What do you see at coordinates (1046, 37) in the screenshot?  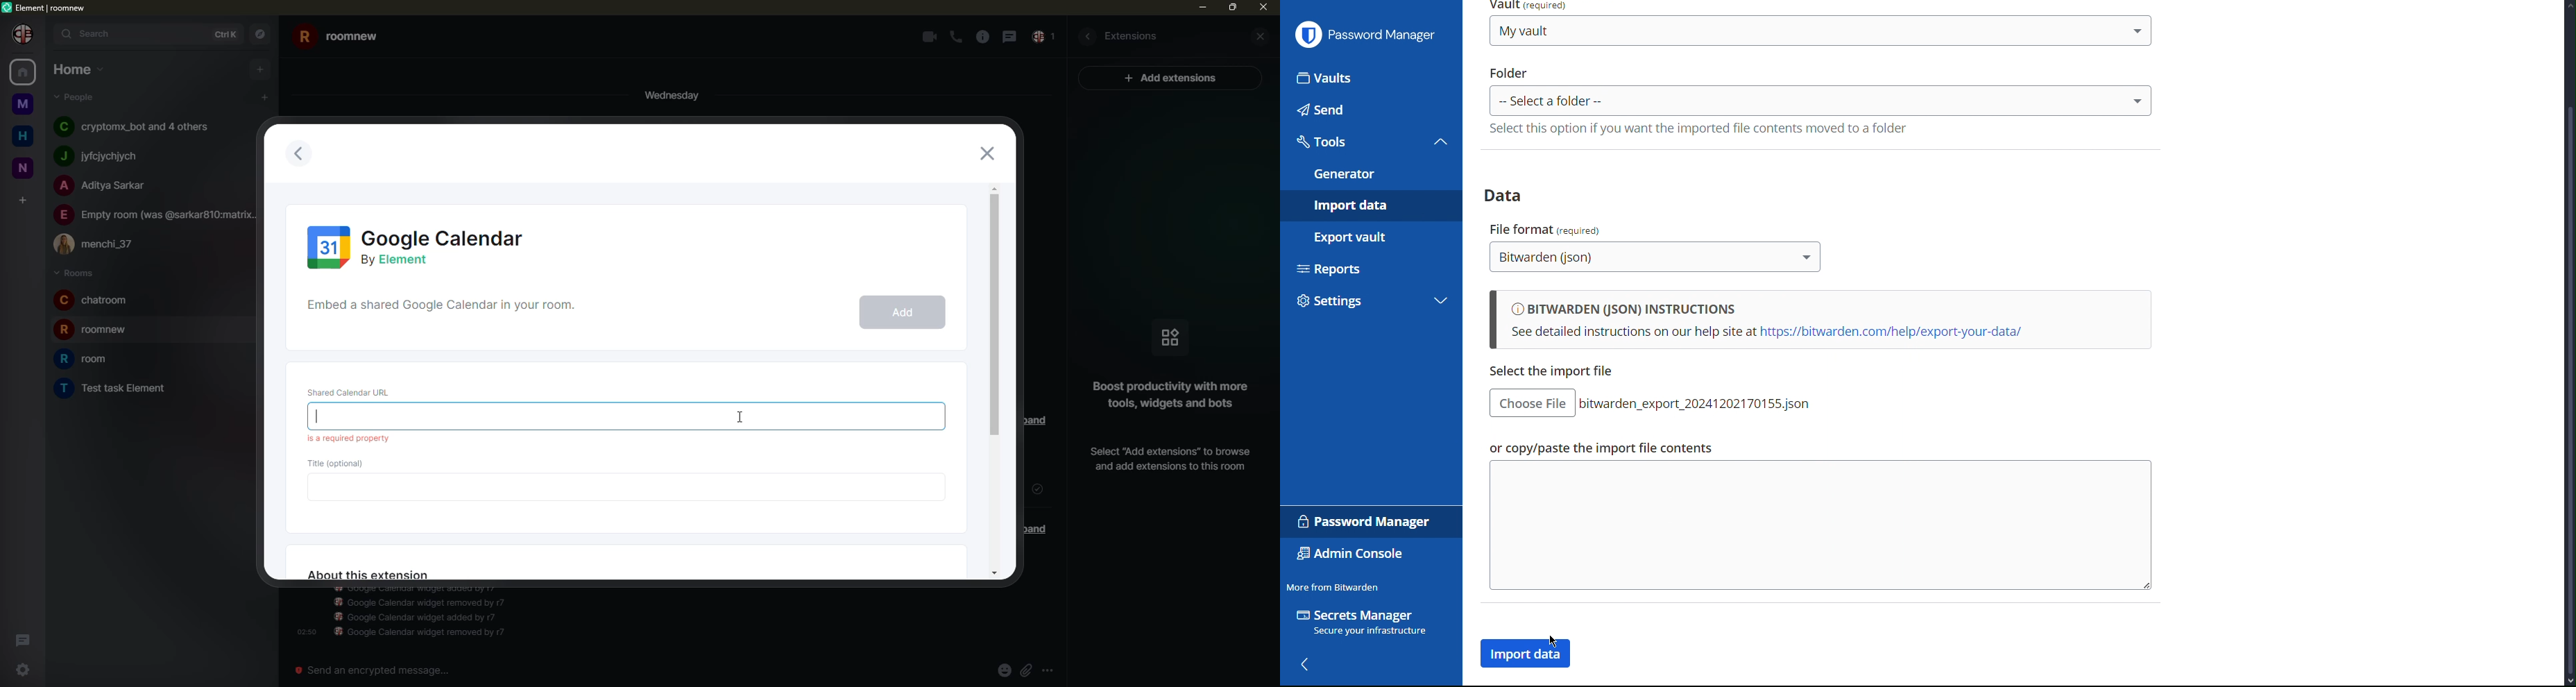 I see `inbox` at bounding box center [1046, 37].